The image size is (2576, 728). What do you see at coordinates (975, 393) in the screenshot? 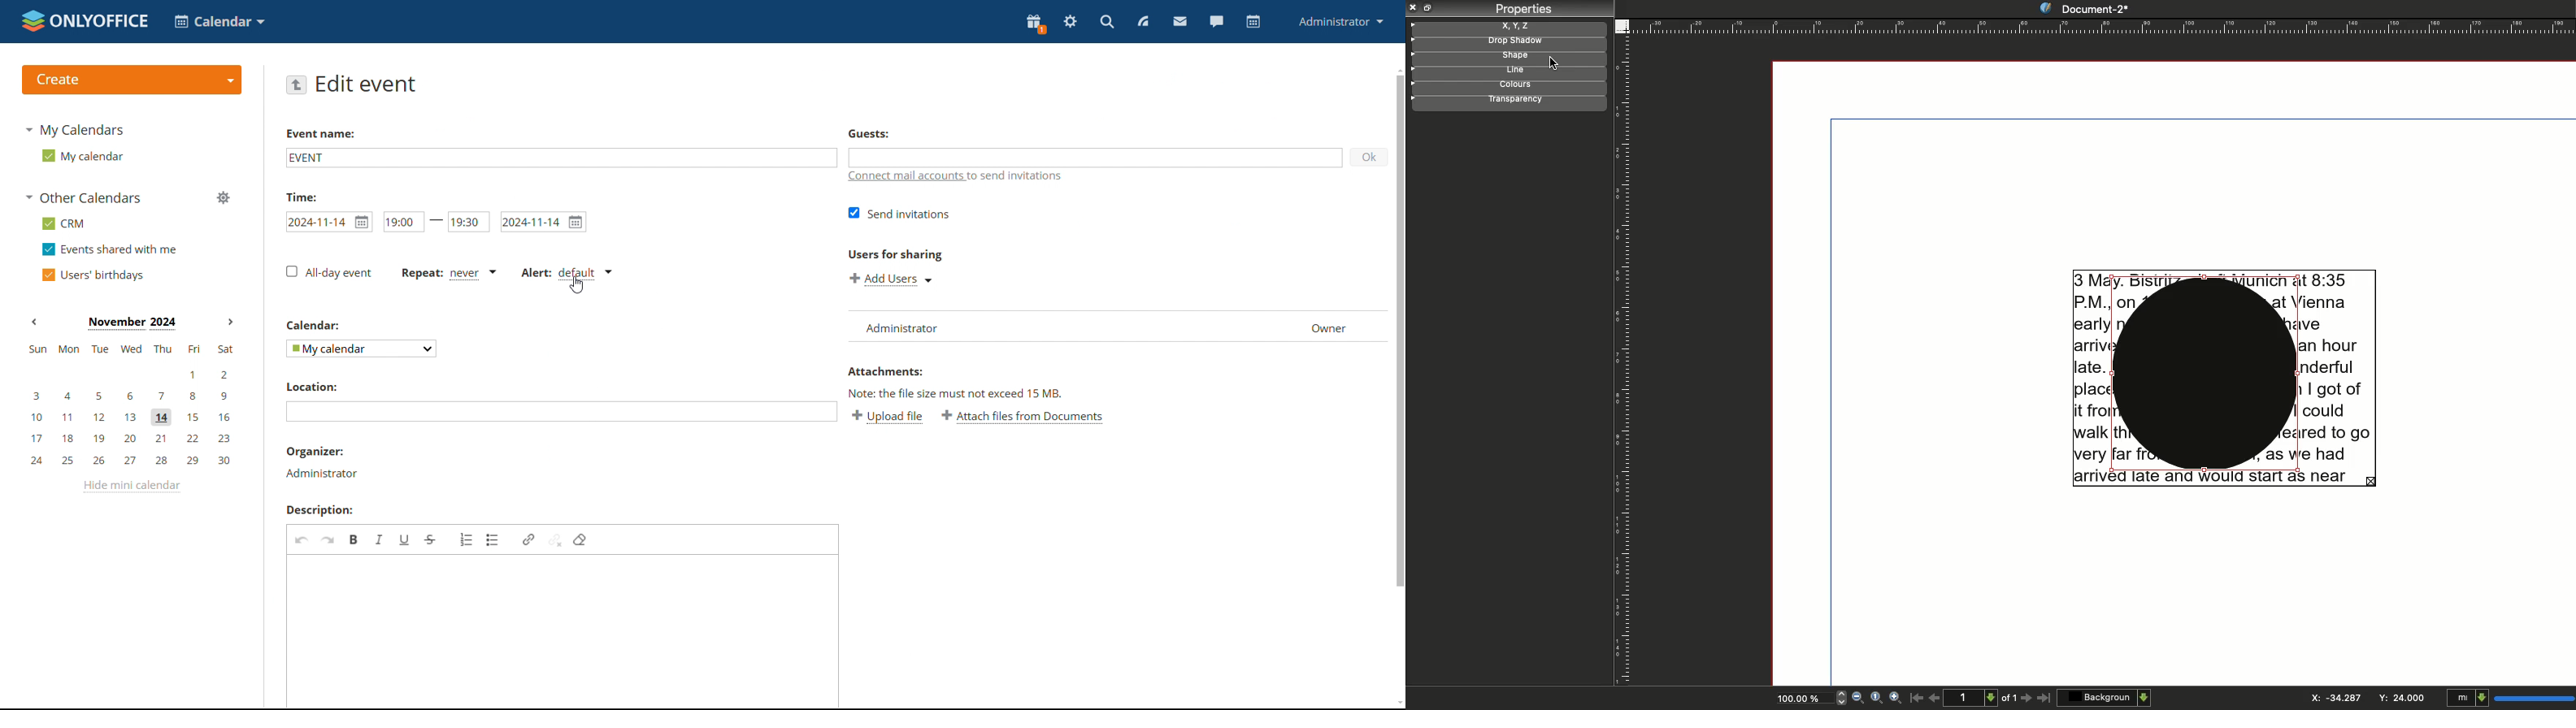
I see `note` at bounding box center [975, 393].